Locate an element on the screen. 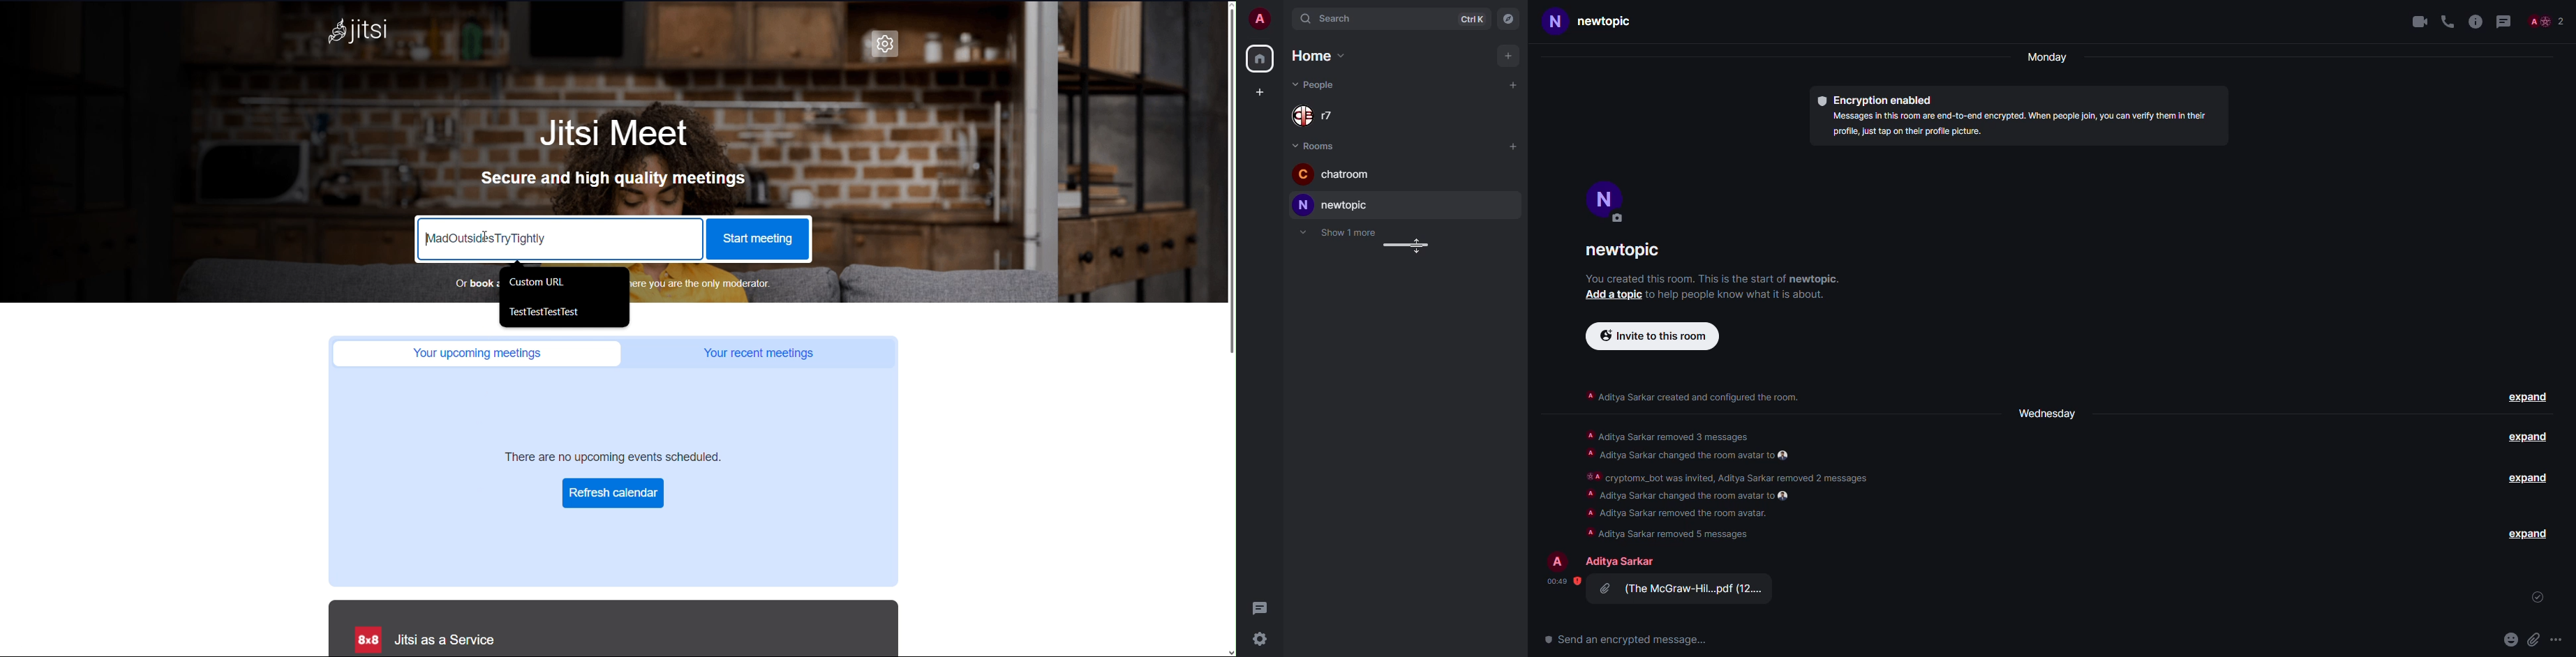 The image size is (2576, 672). search is located at coordinates (1329, 19).